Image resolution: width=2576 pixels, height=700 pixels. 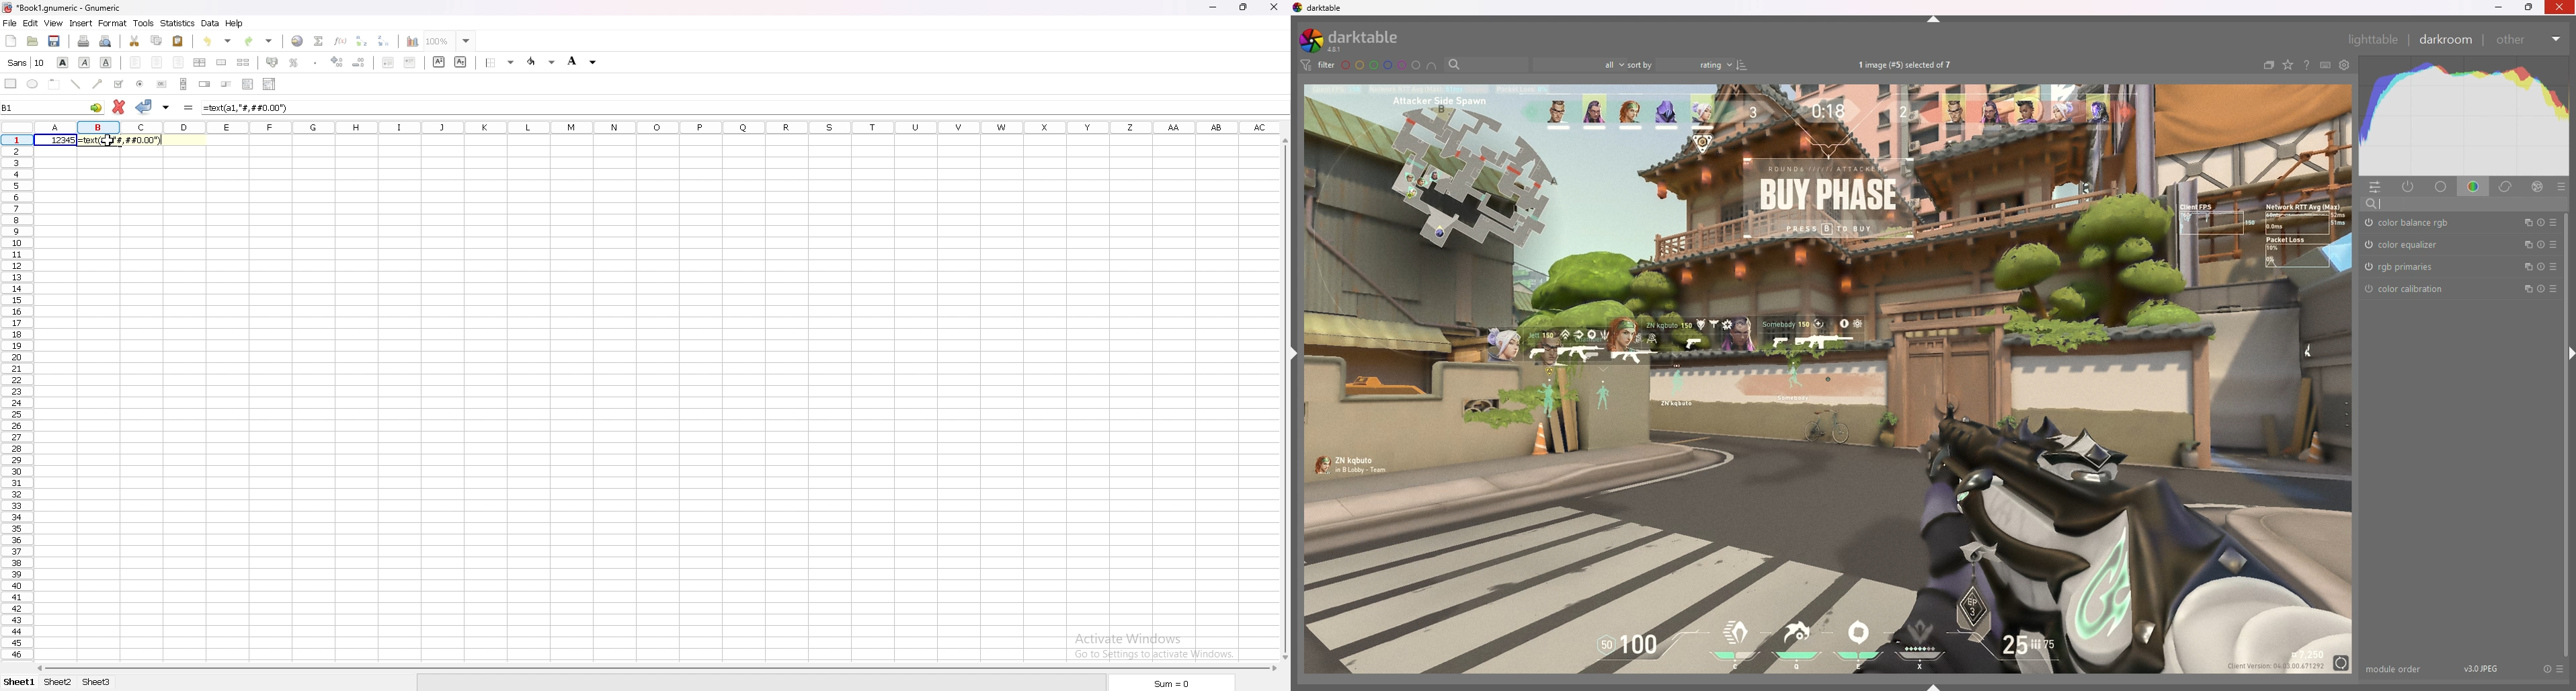 What do you see at coordinates (1320, 8) in the screenshot?
I see `darktable` at bounding box center [1320, 8].